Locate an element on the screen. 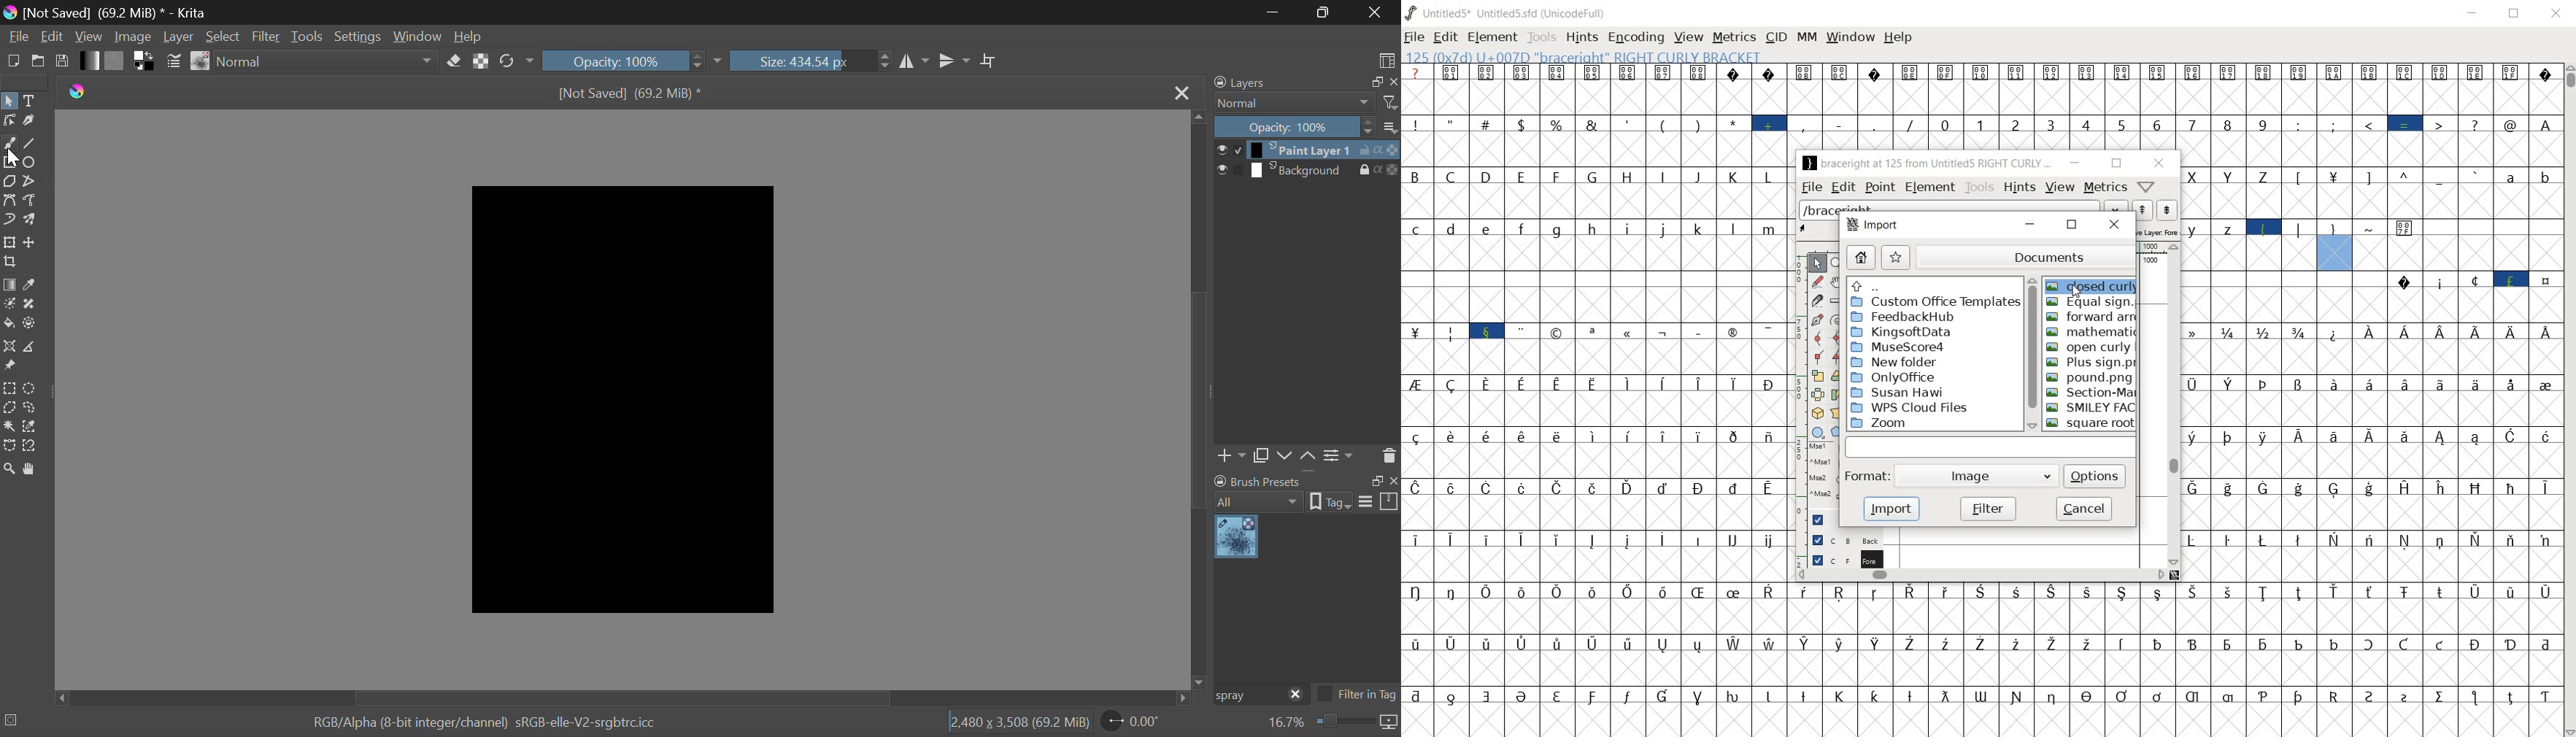 This screenshot has height=756, width=2576. Select is located at coordinates (223, 36).